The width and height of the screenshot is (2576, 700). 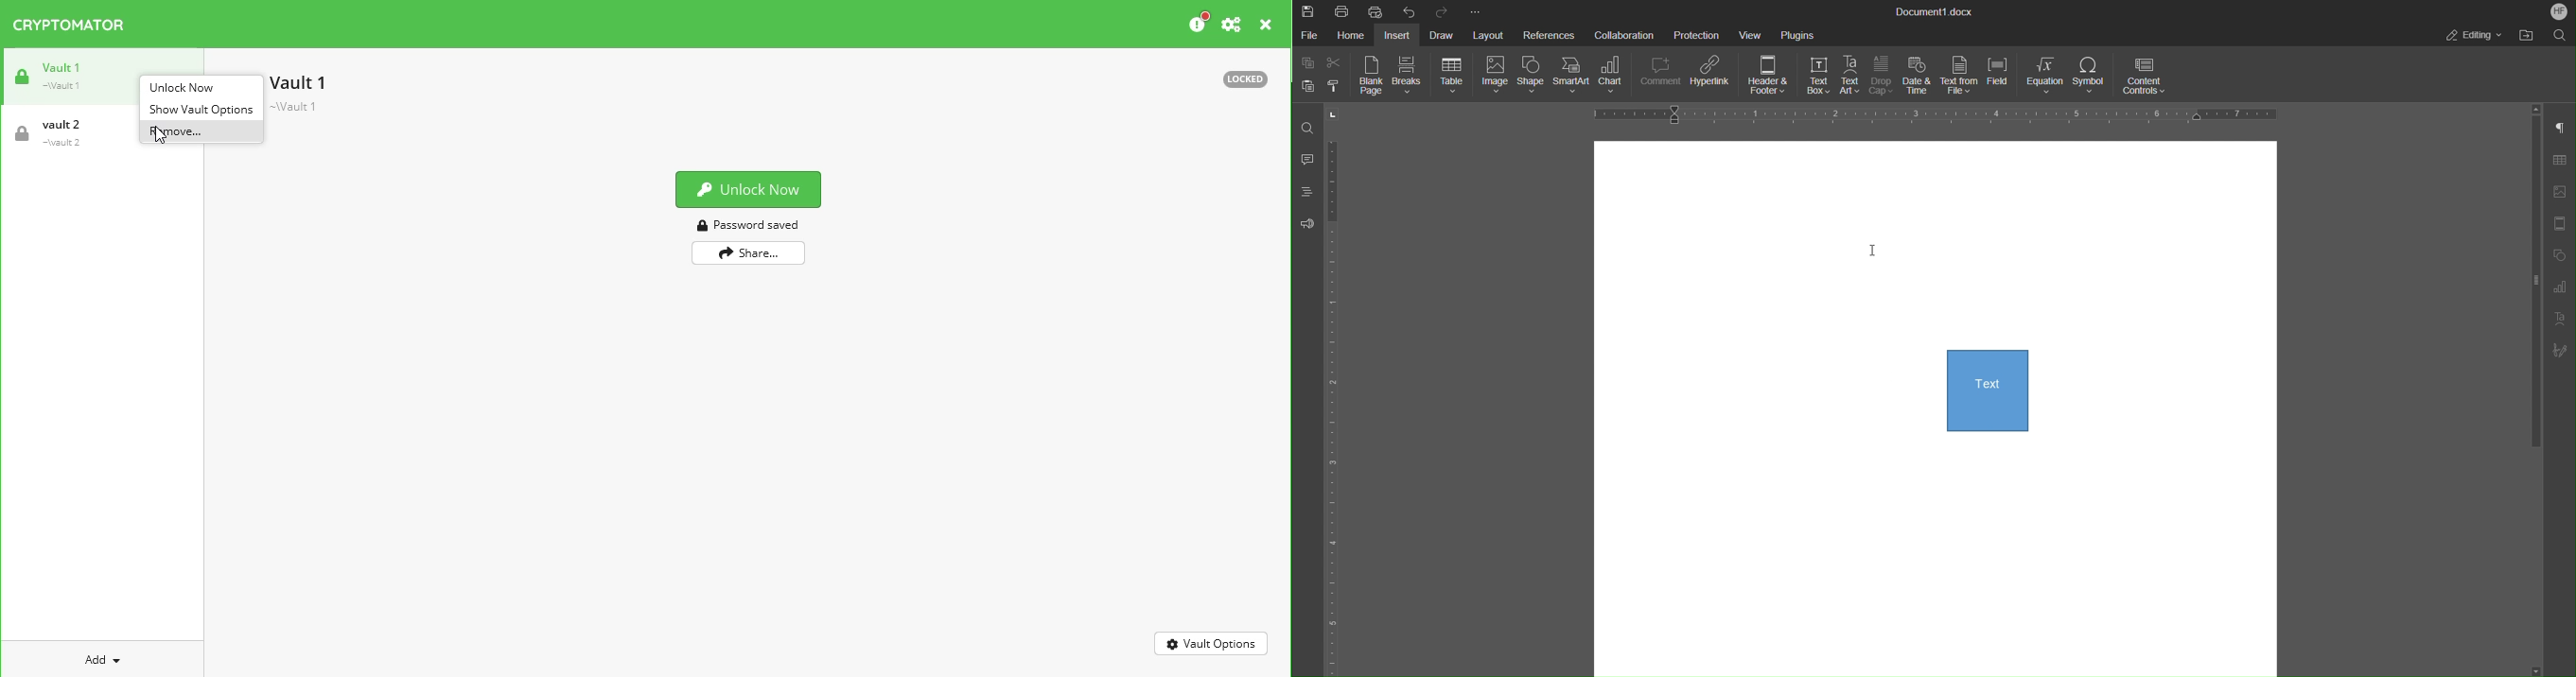 I want to click on Search, so click(x=2557, y=35).